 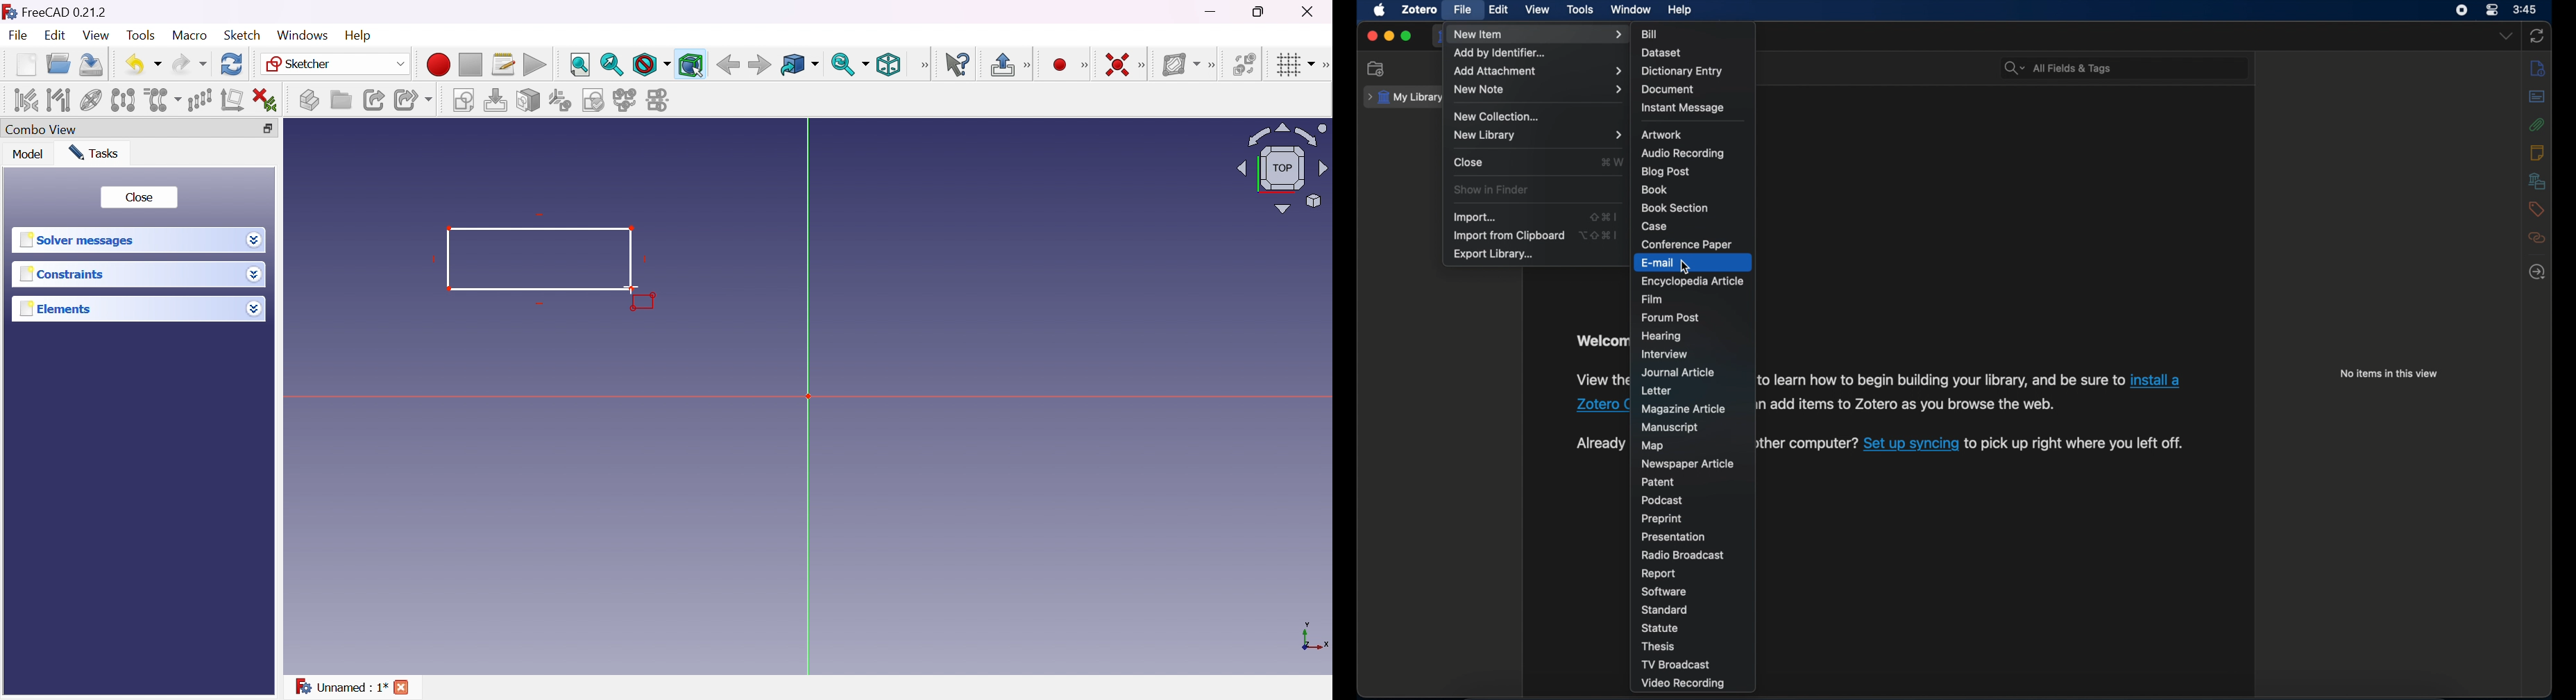 I want to click on Merge sketches, so click(x=625, y=101).